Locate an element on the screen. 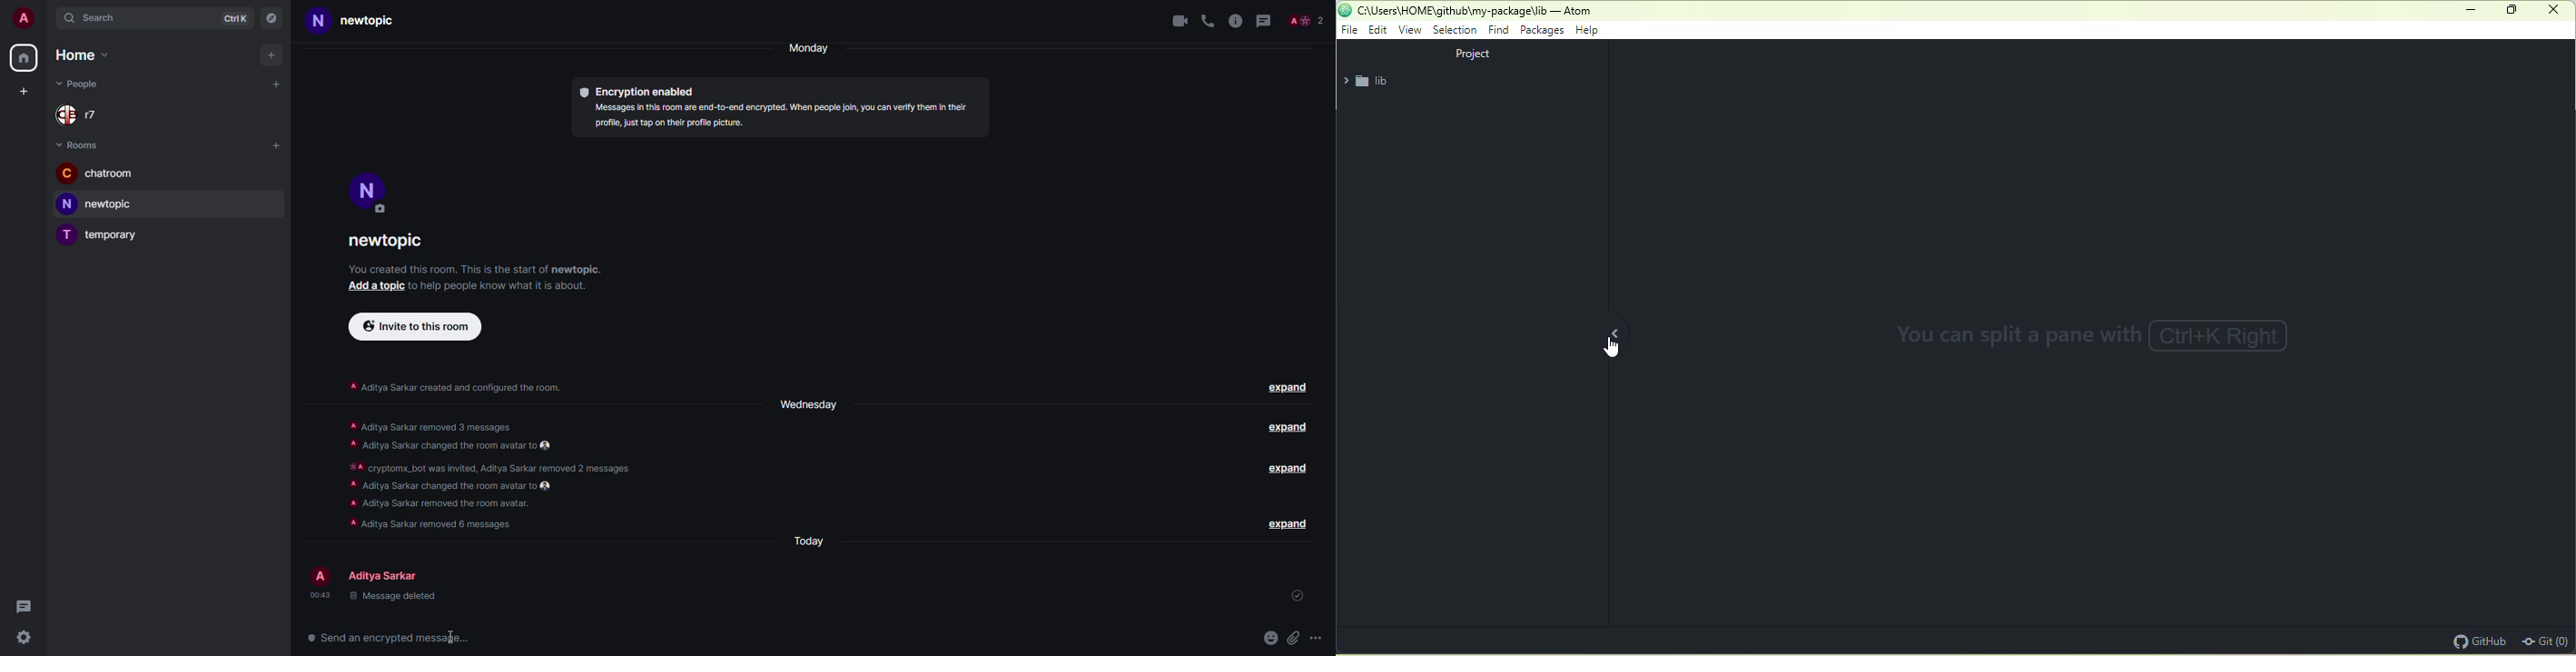 The image size is (2576, 672). view is located at coordinates (1411, 30).